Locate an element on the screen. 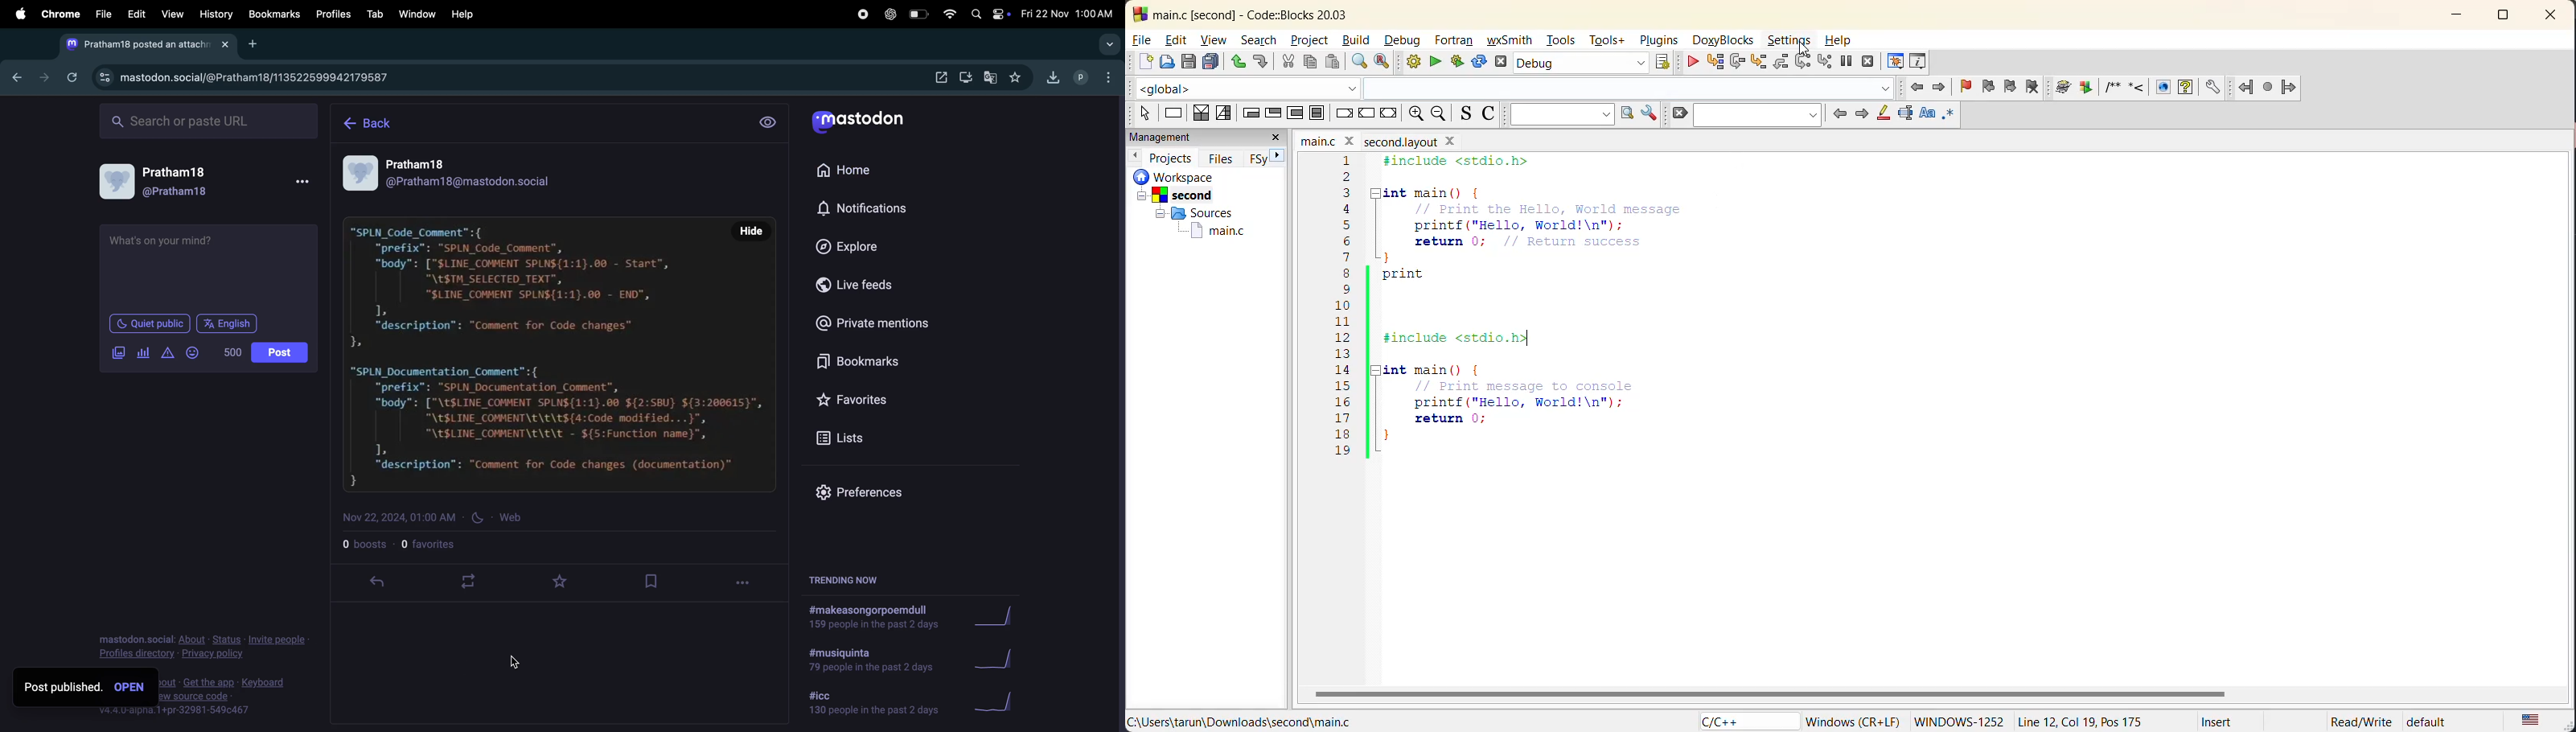  battery is located at coordinates (914, 14).